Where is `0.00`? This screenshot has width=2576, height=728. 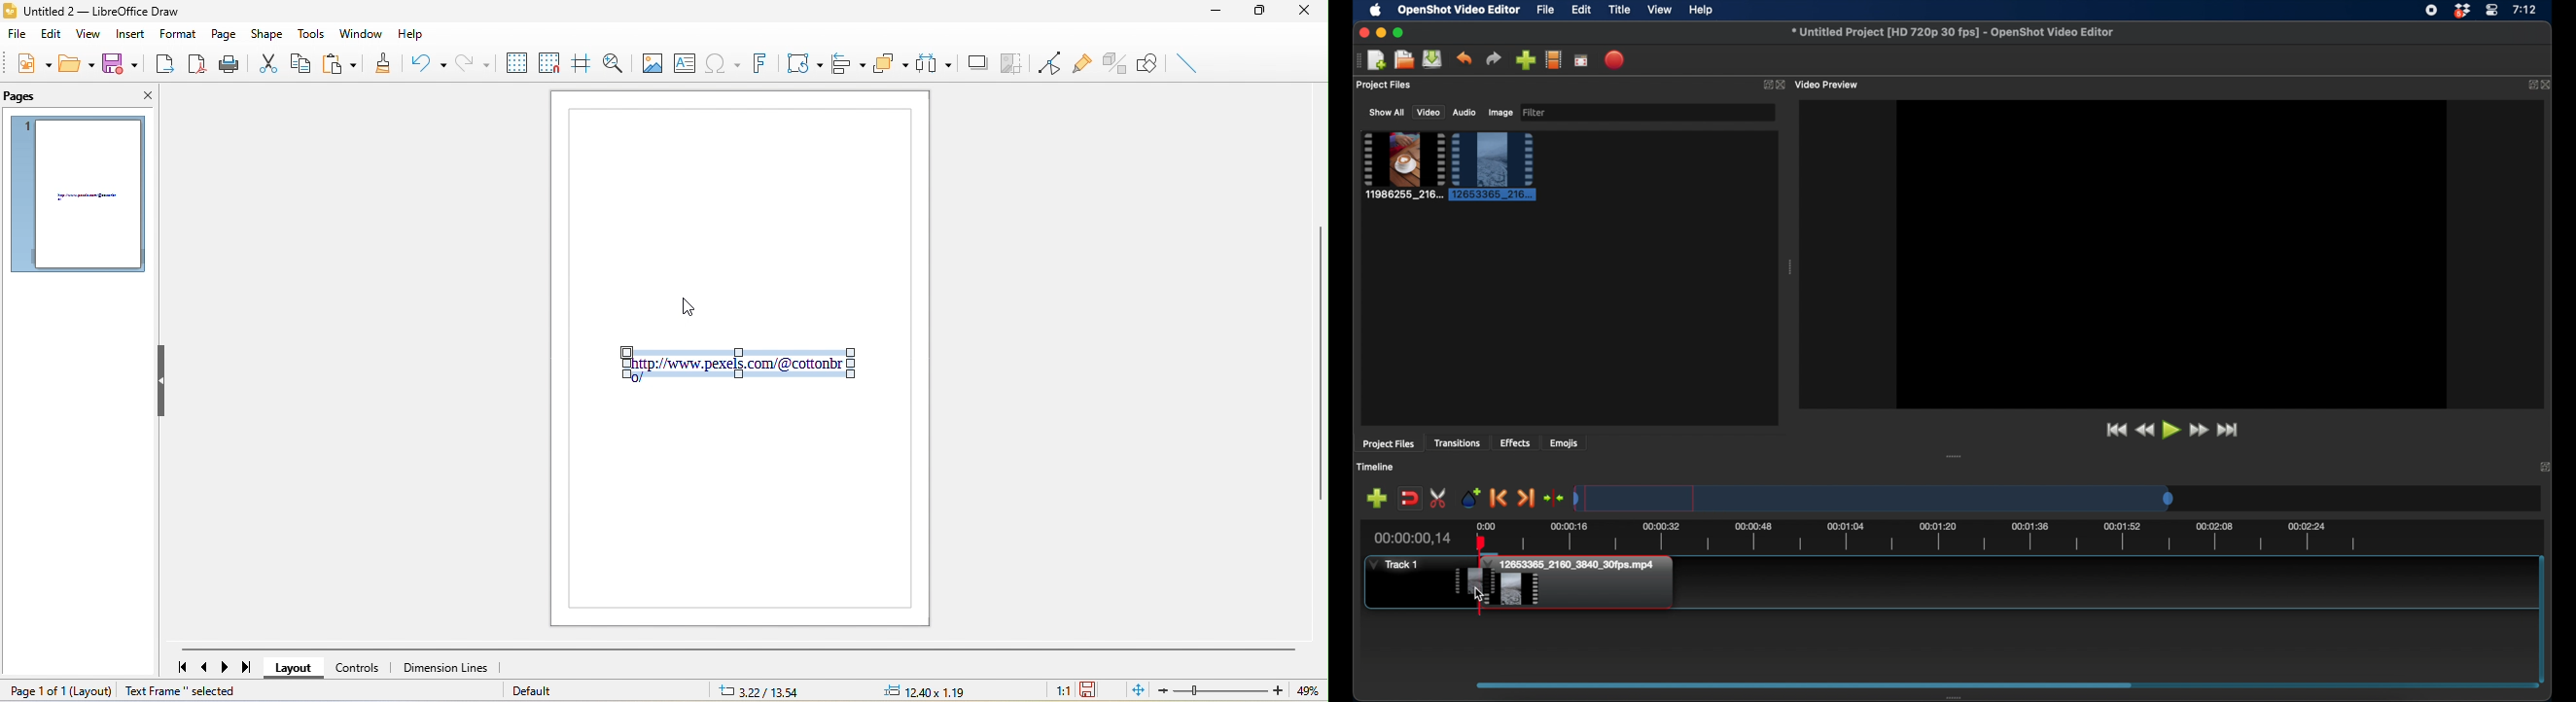
0.00 is located at coordinates (1485, 525).